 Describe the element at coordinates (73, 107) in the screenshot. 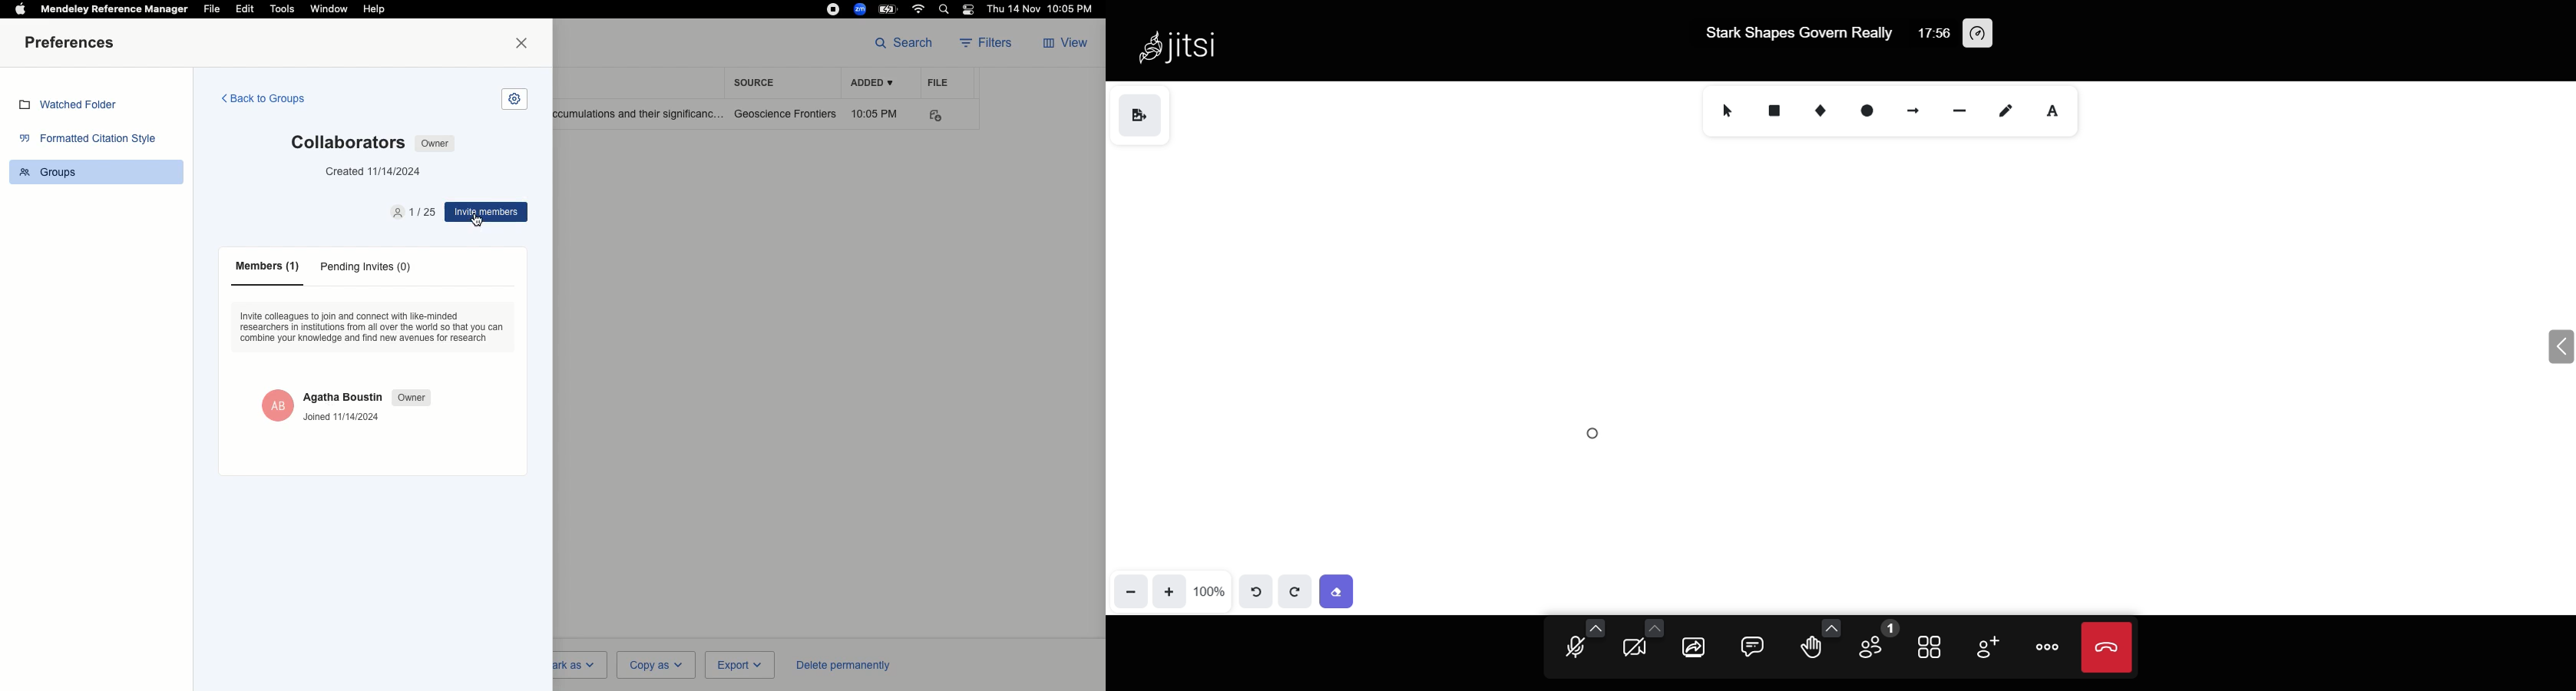

I see `Watched folder` at that location.